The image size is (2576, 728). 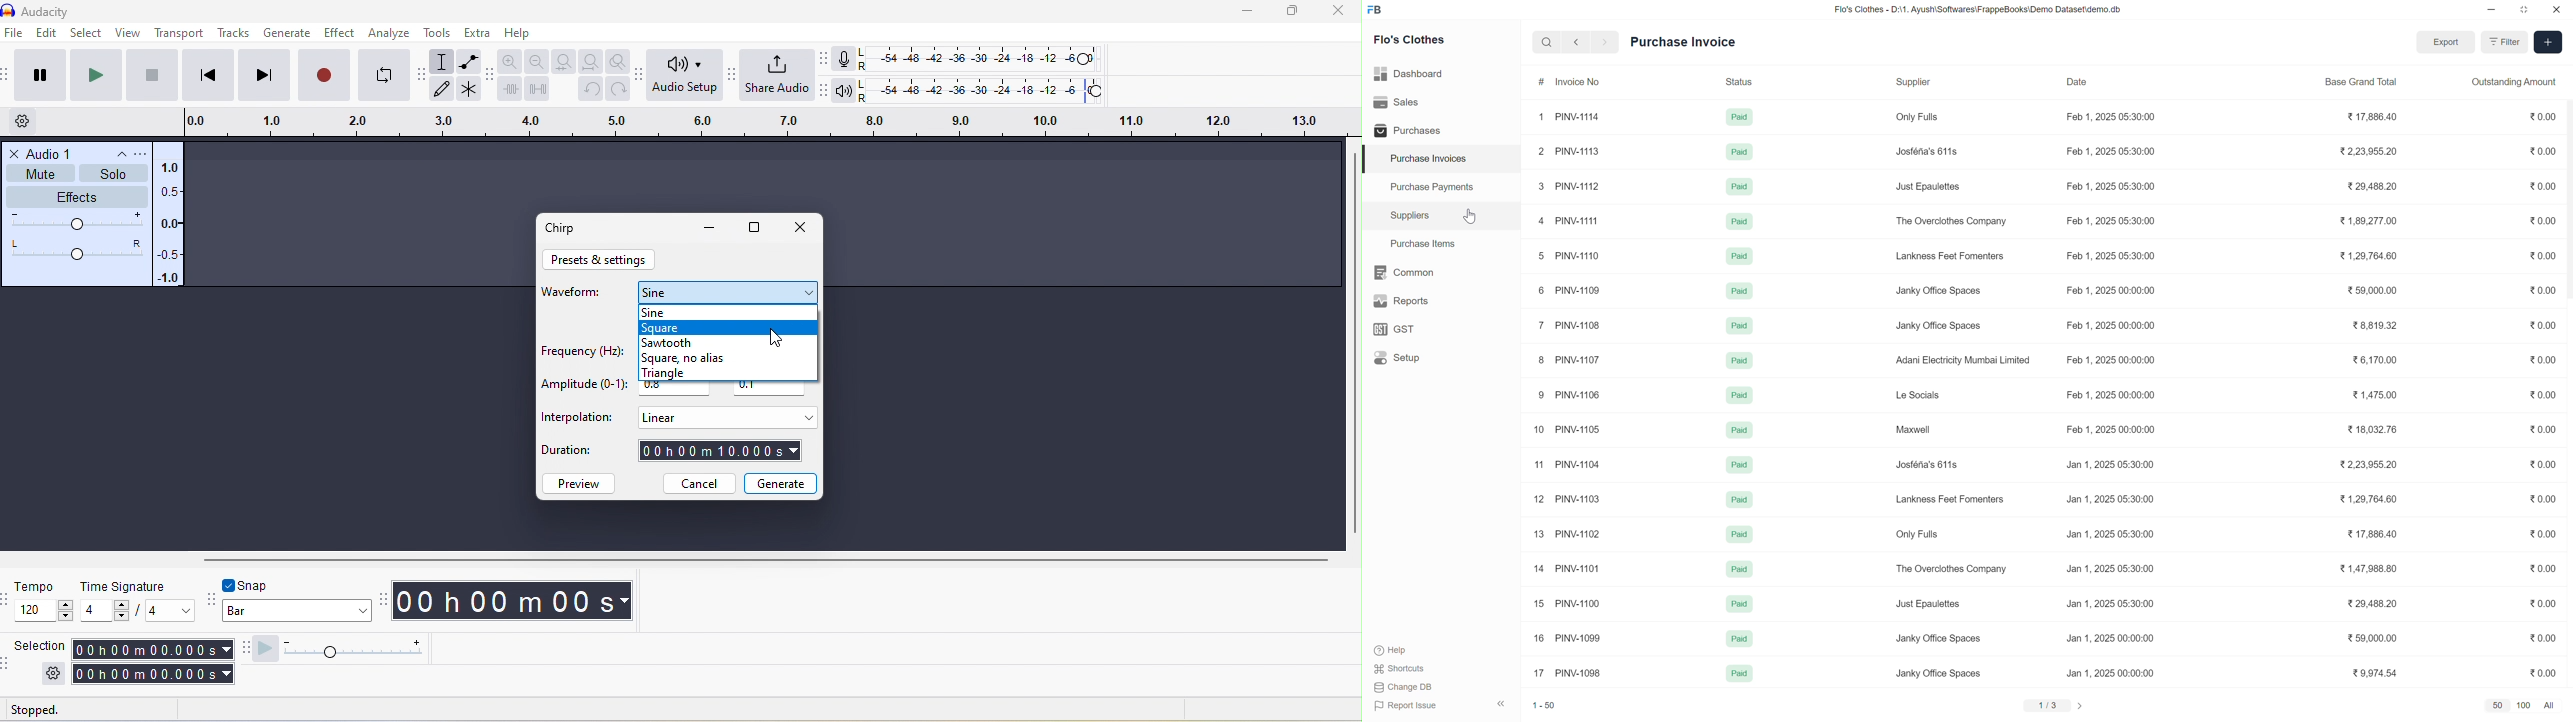 What do you see at coordinates (39, 645) in the screenshot?
I see `selection` at bounding box center [39, 645].